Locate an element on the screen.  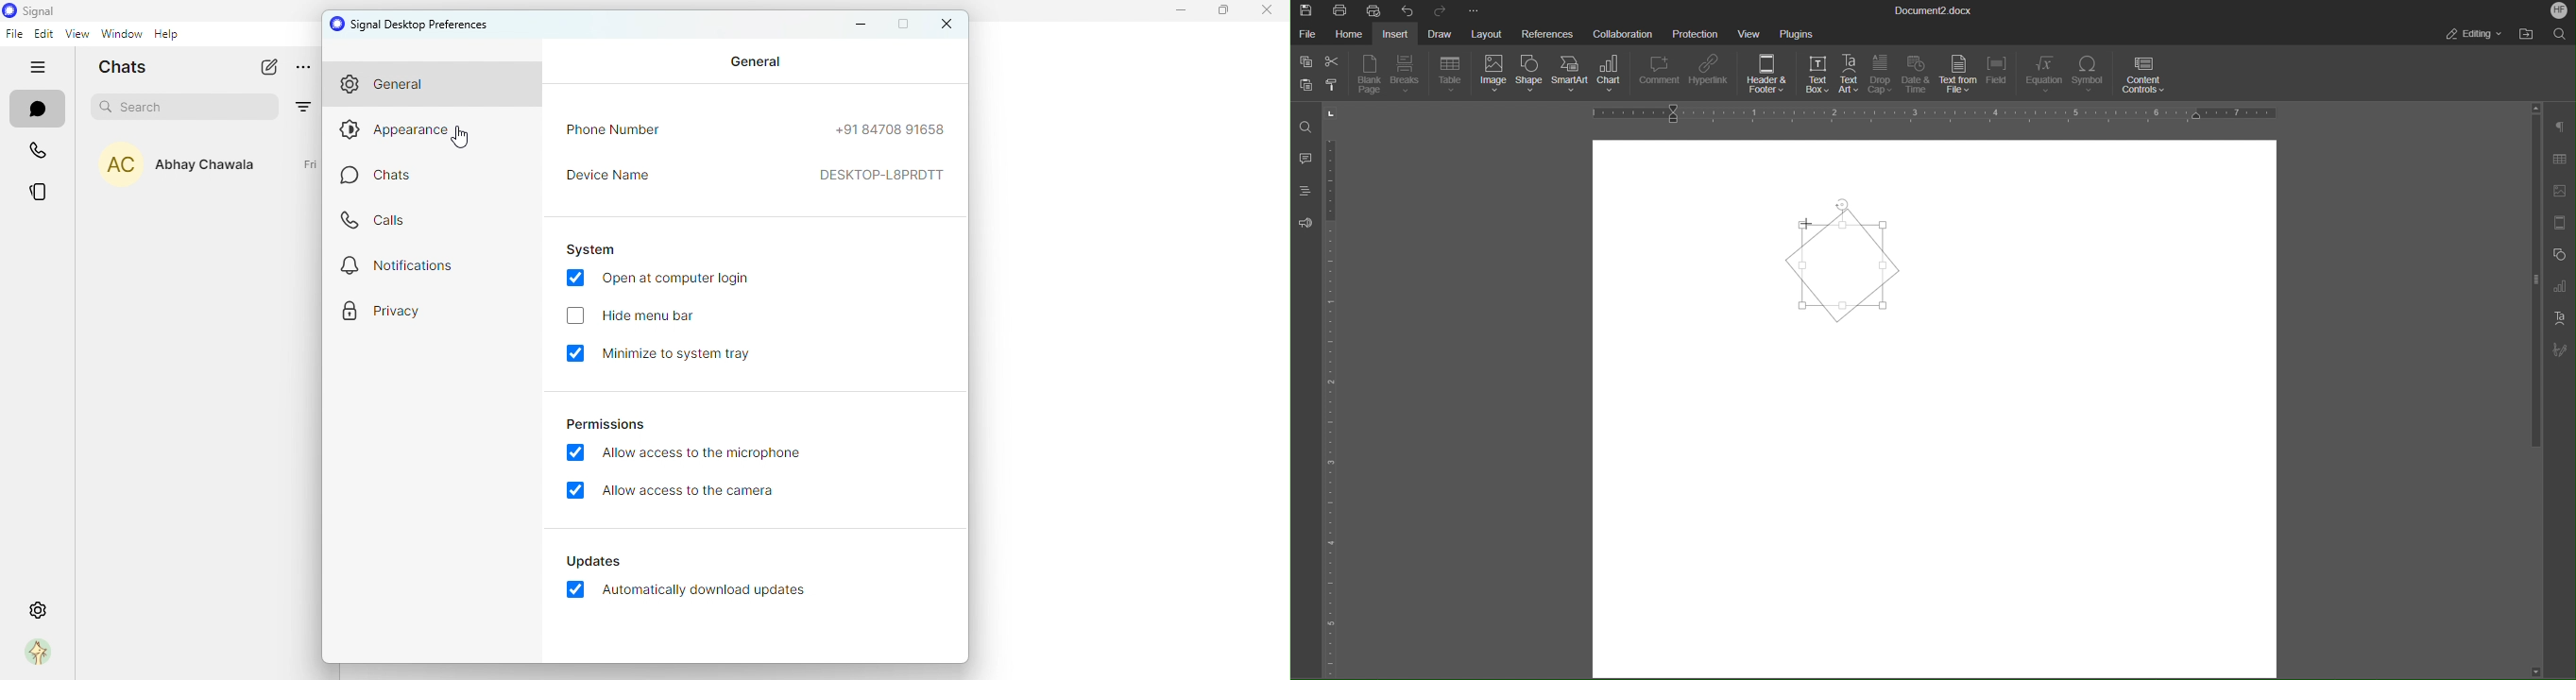
hide tabs is located at coordinates (36, 68).